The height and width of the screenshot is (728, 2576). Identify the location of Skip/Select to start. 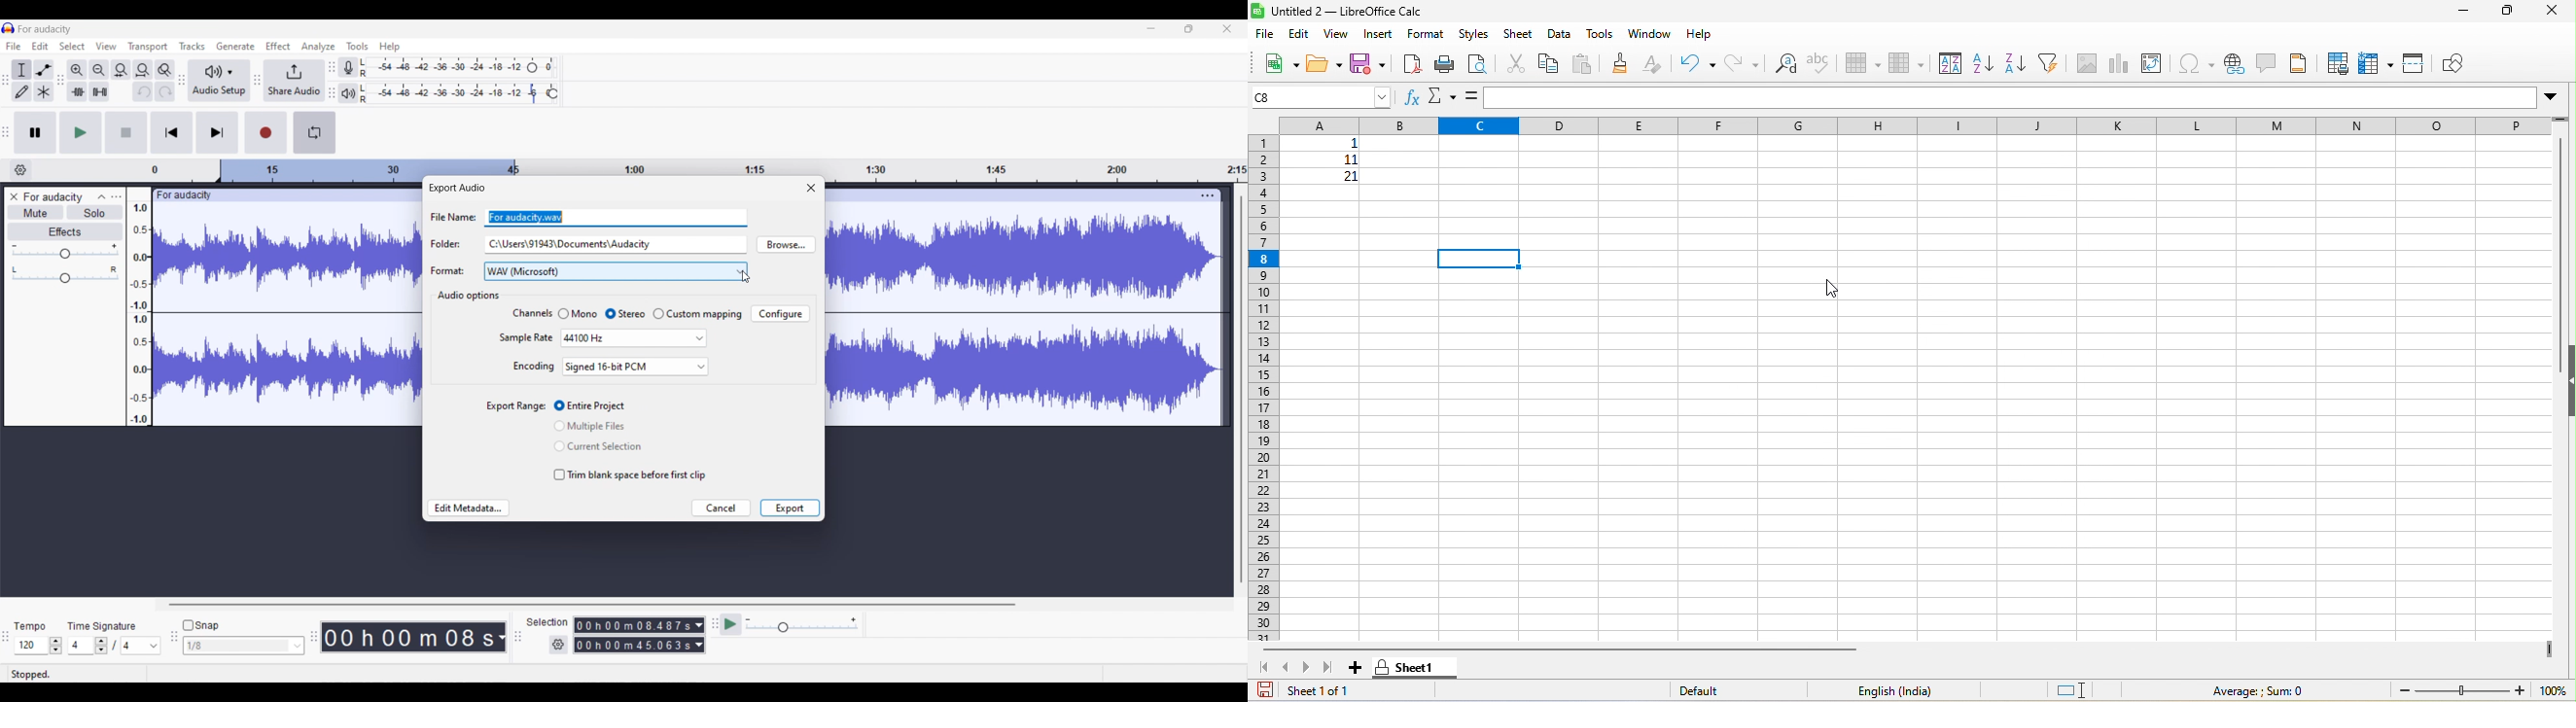
(172, 132).